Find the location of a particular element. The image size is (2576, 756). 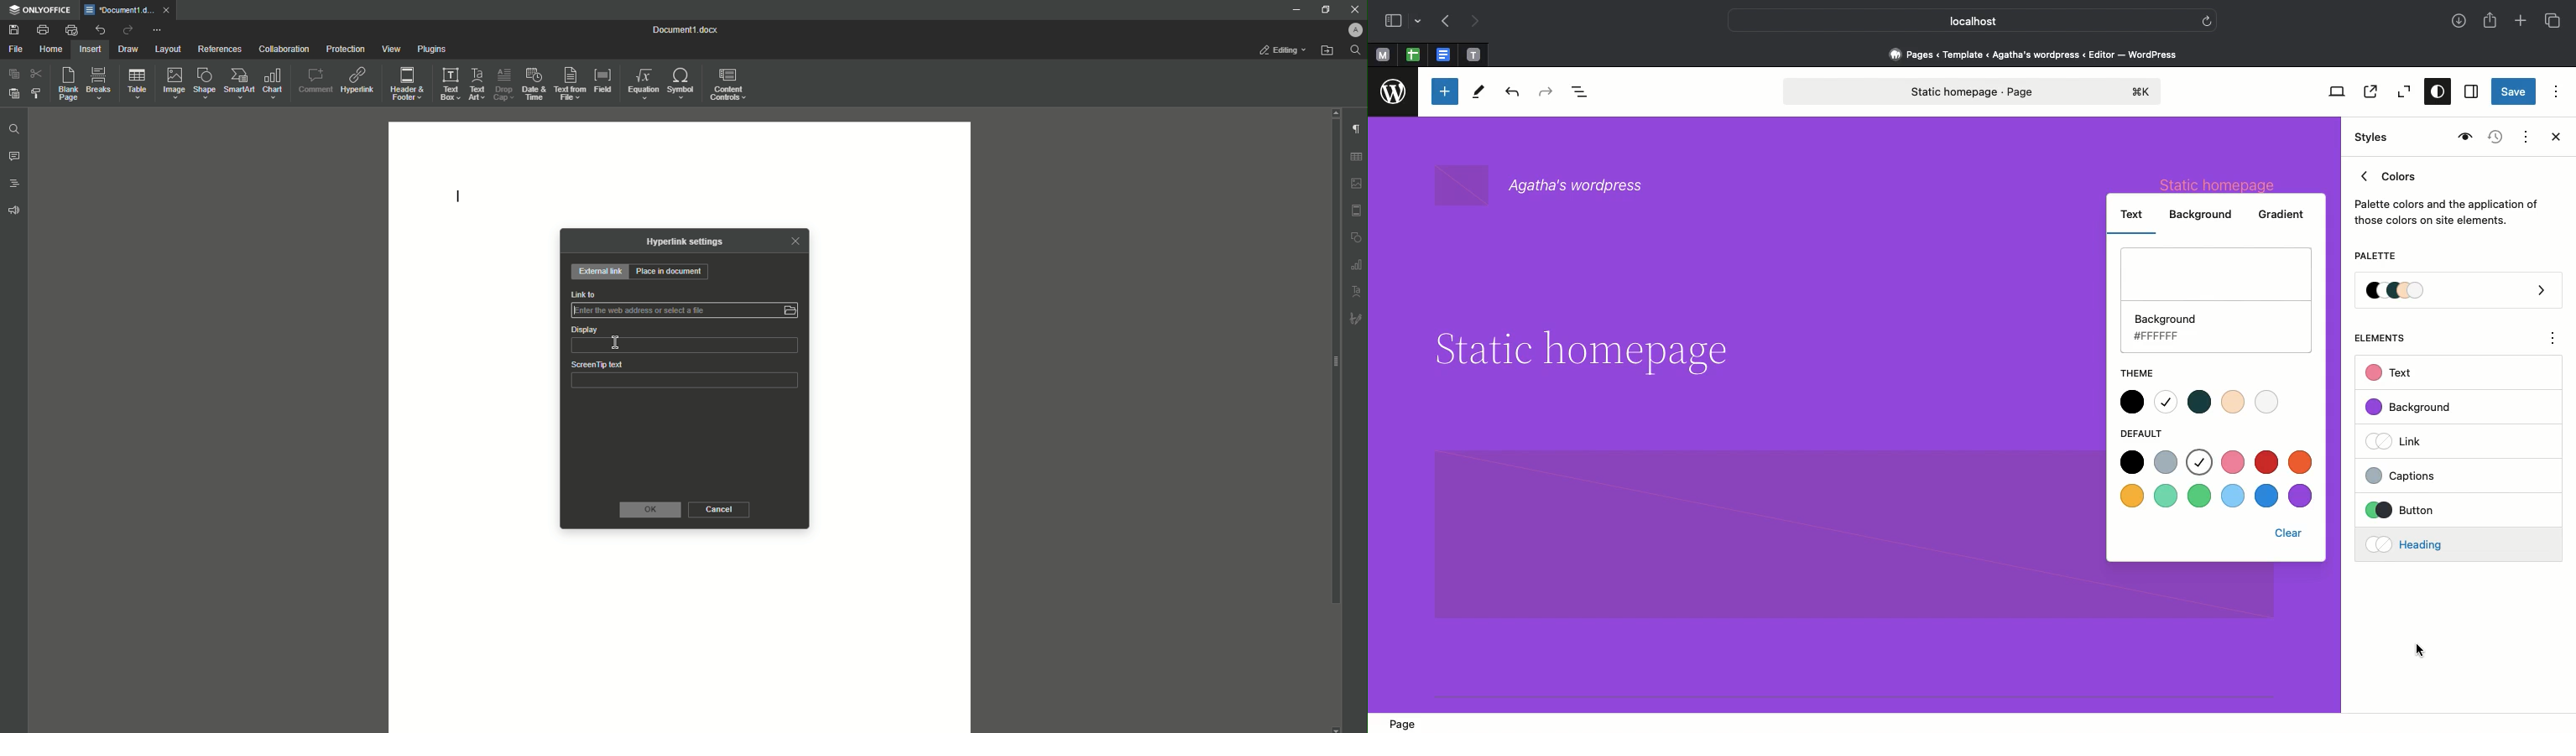

graph settings is located at coordinates (1358, 265).